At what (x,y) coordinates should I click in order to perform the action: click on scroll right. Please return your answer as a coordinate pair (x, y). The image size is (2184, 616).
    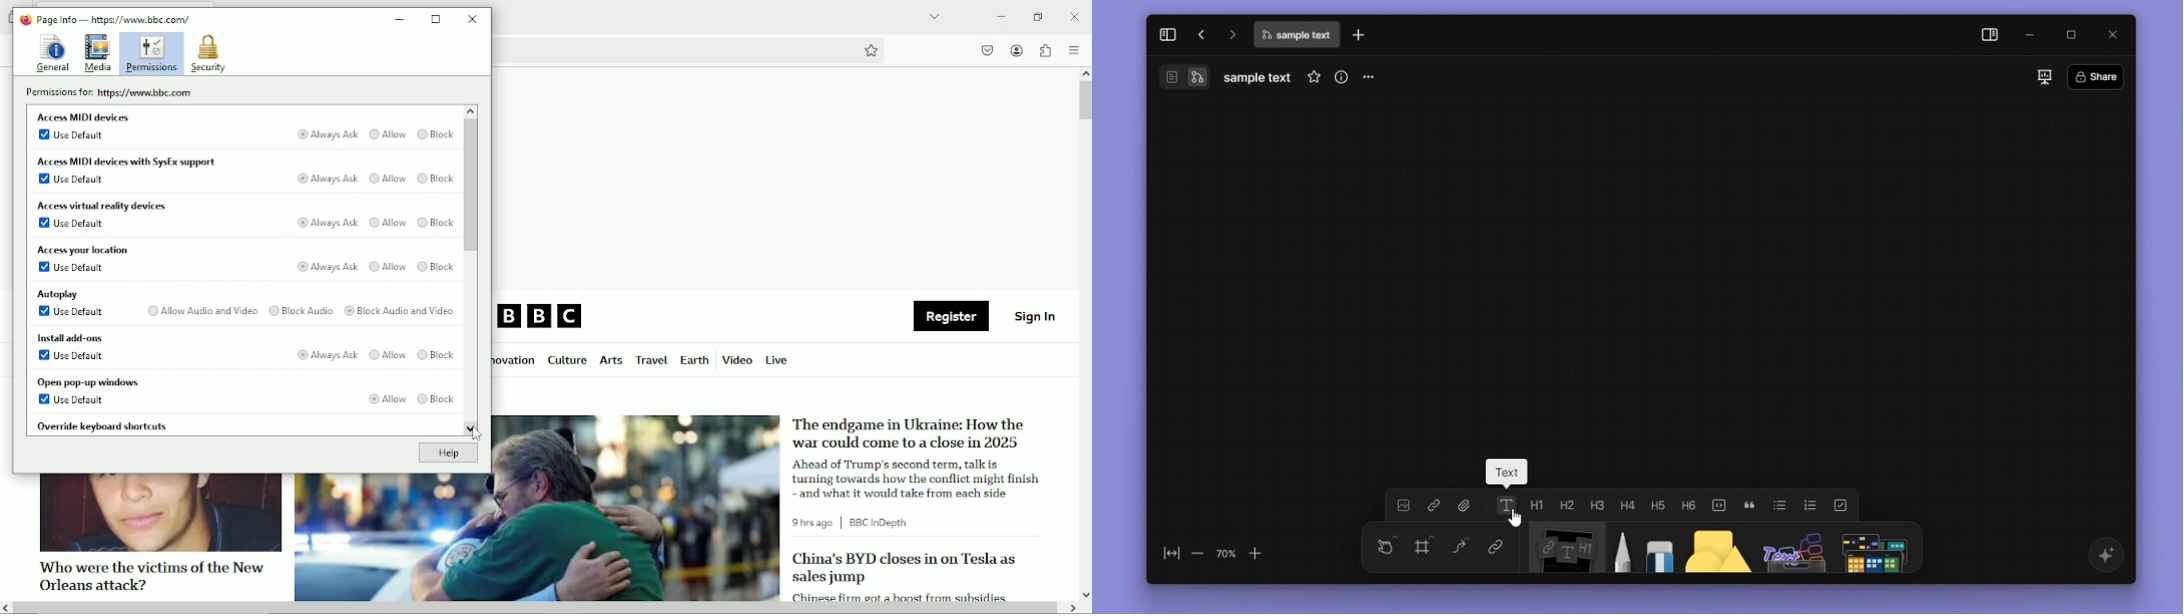
    Looking at the image, I should click on (1071, 608).